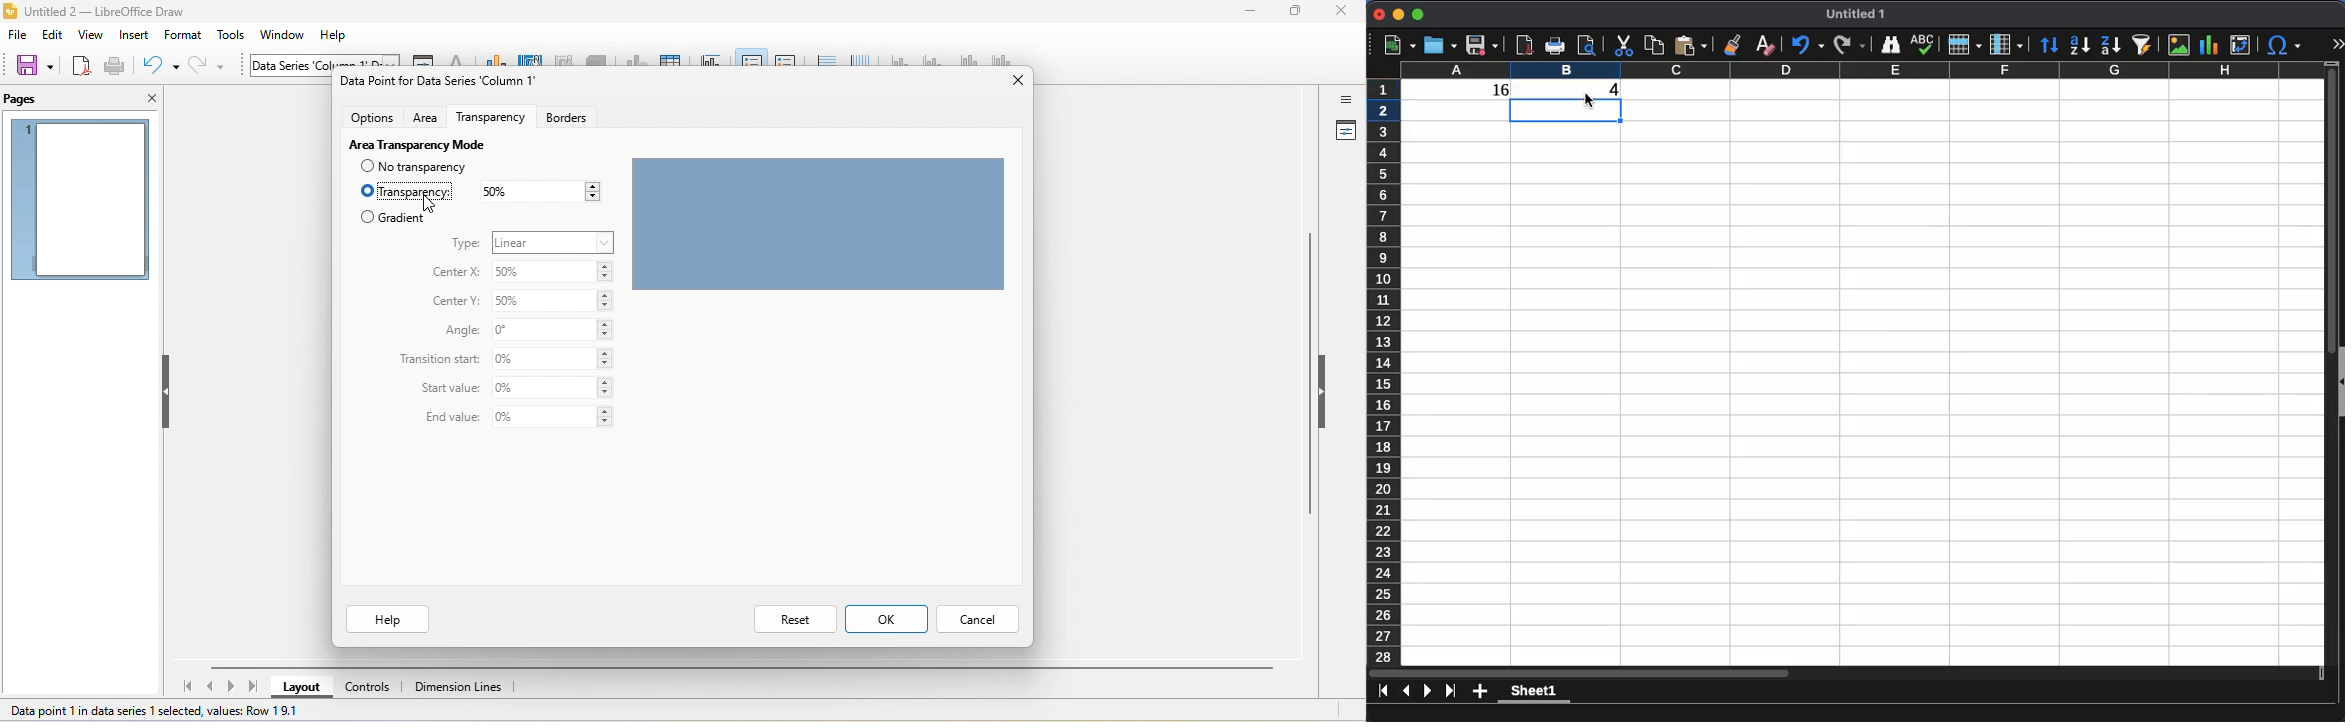 The height and width of the screenshot is (728, 2352). Describe the element at coordinates (366, 168) in the screenshot. I see `checkbox` at that location.